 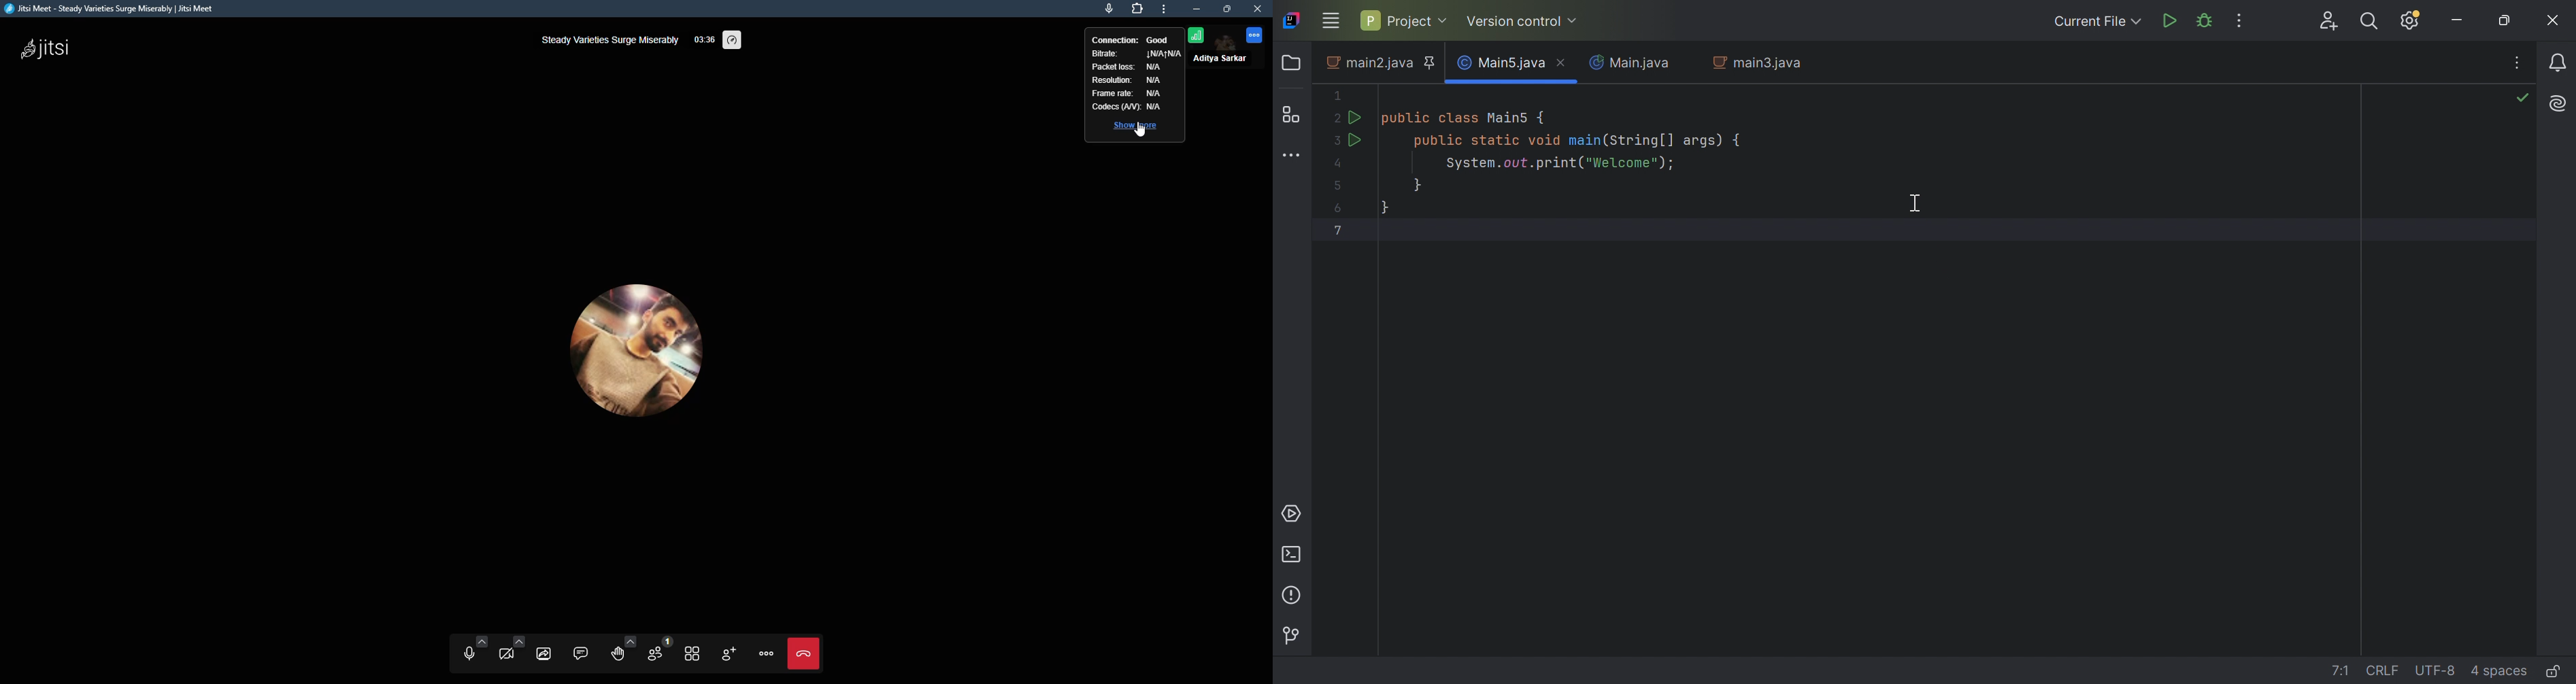 What do you see at coordinates (1344, 143) in the screenshot?
I see `3` at bounding box center [1344, 143].